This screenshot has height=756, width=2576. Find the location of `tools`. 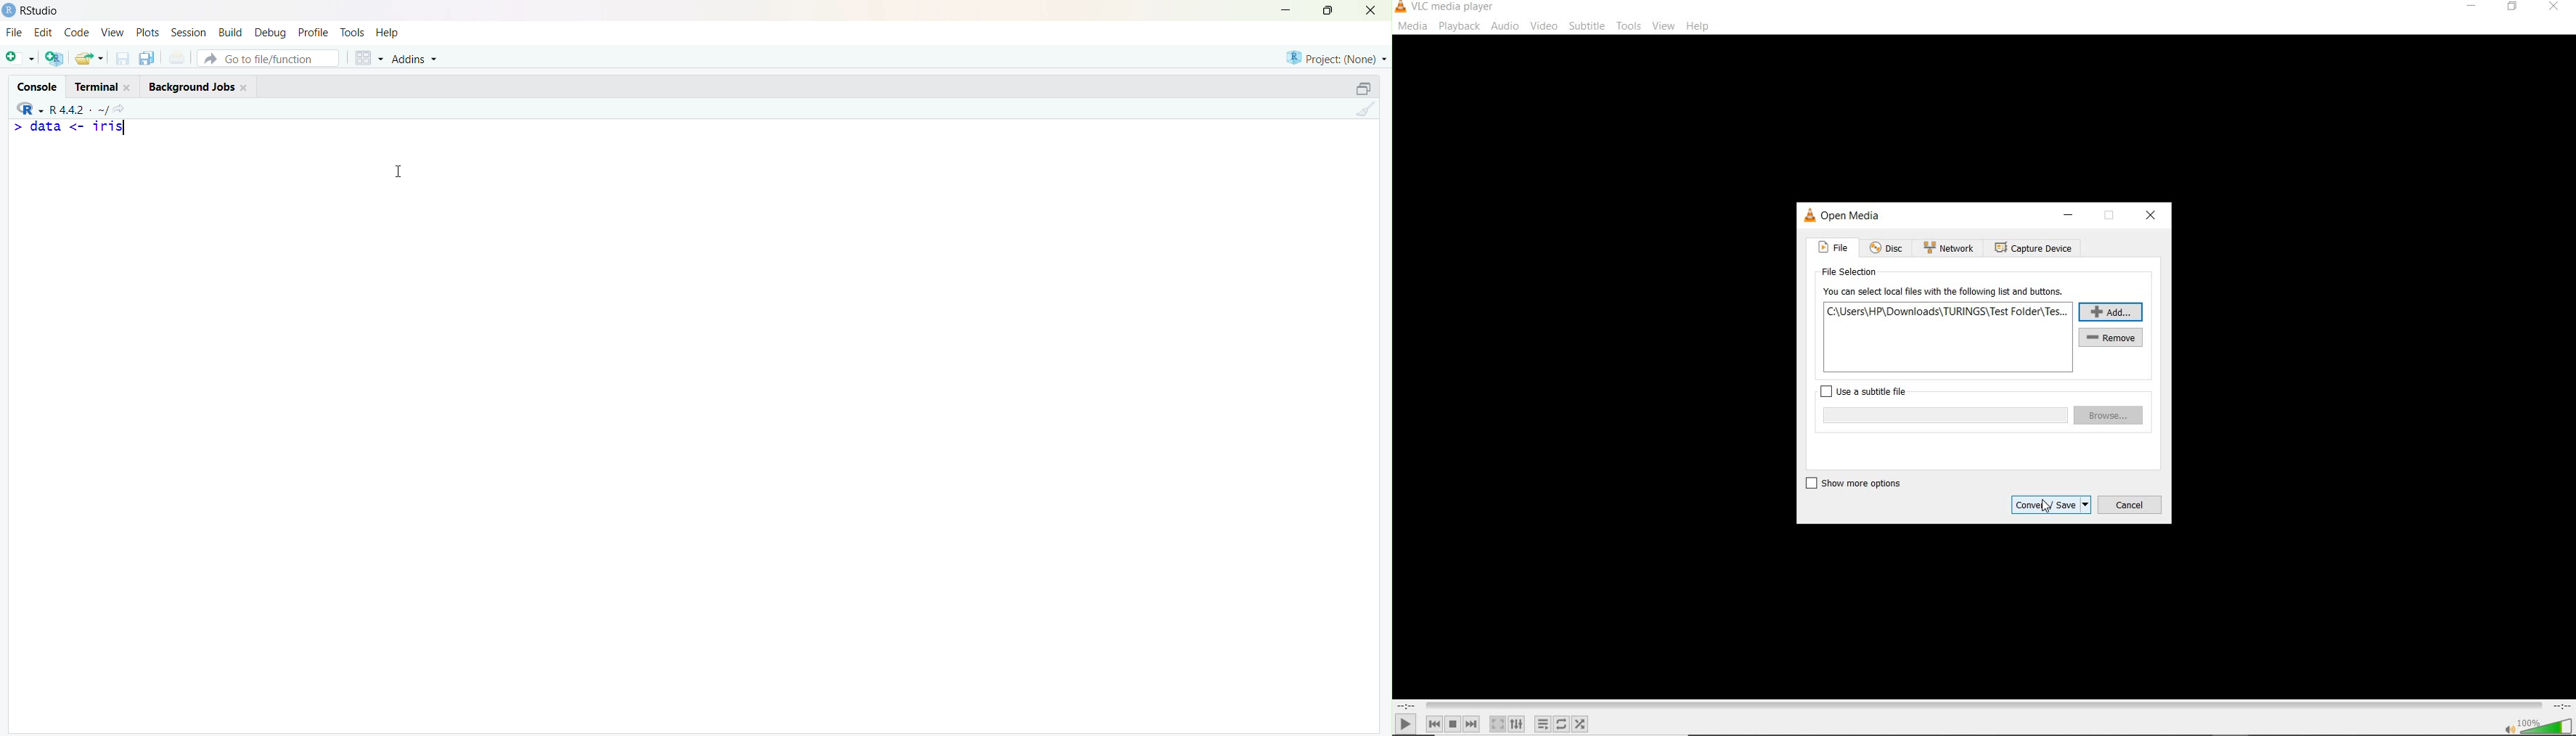

tools is located at coordinates (1628, 24).